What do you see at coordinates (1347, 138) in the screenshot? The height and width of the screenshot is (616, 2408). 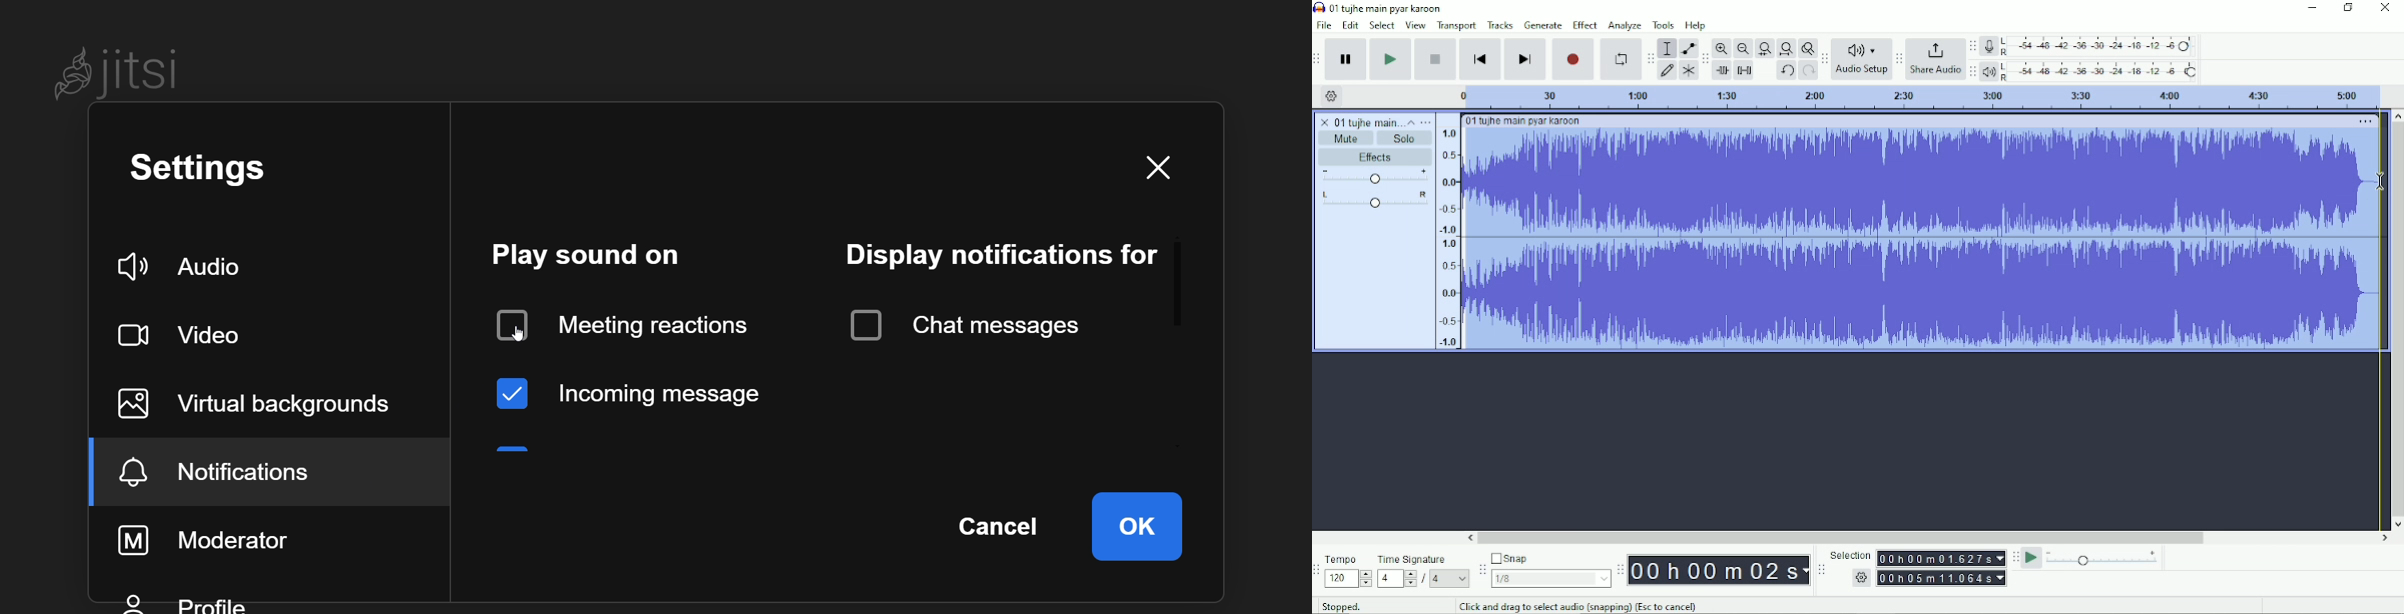 I see `Mute` at bounding box center [1347, 138].